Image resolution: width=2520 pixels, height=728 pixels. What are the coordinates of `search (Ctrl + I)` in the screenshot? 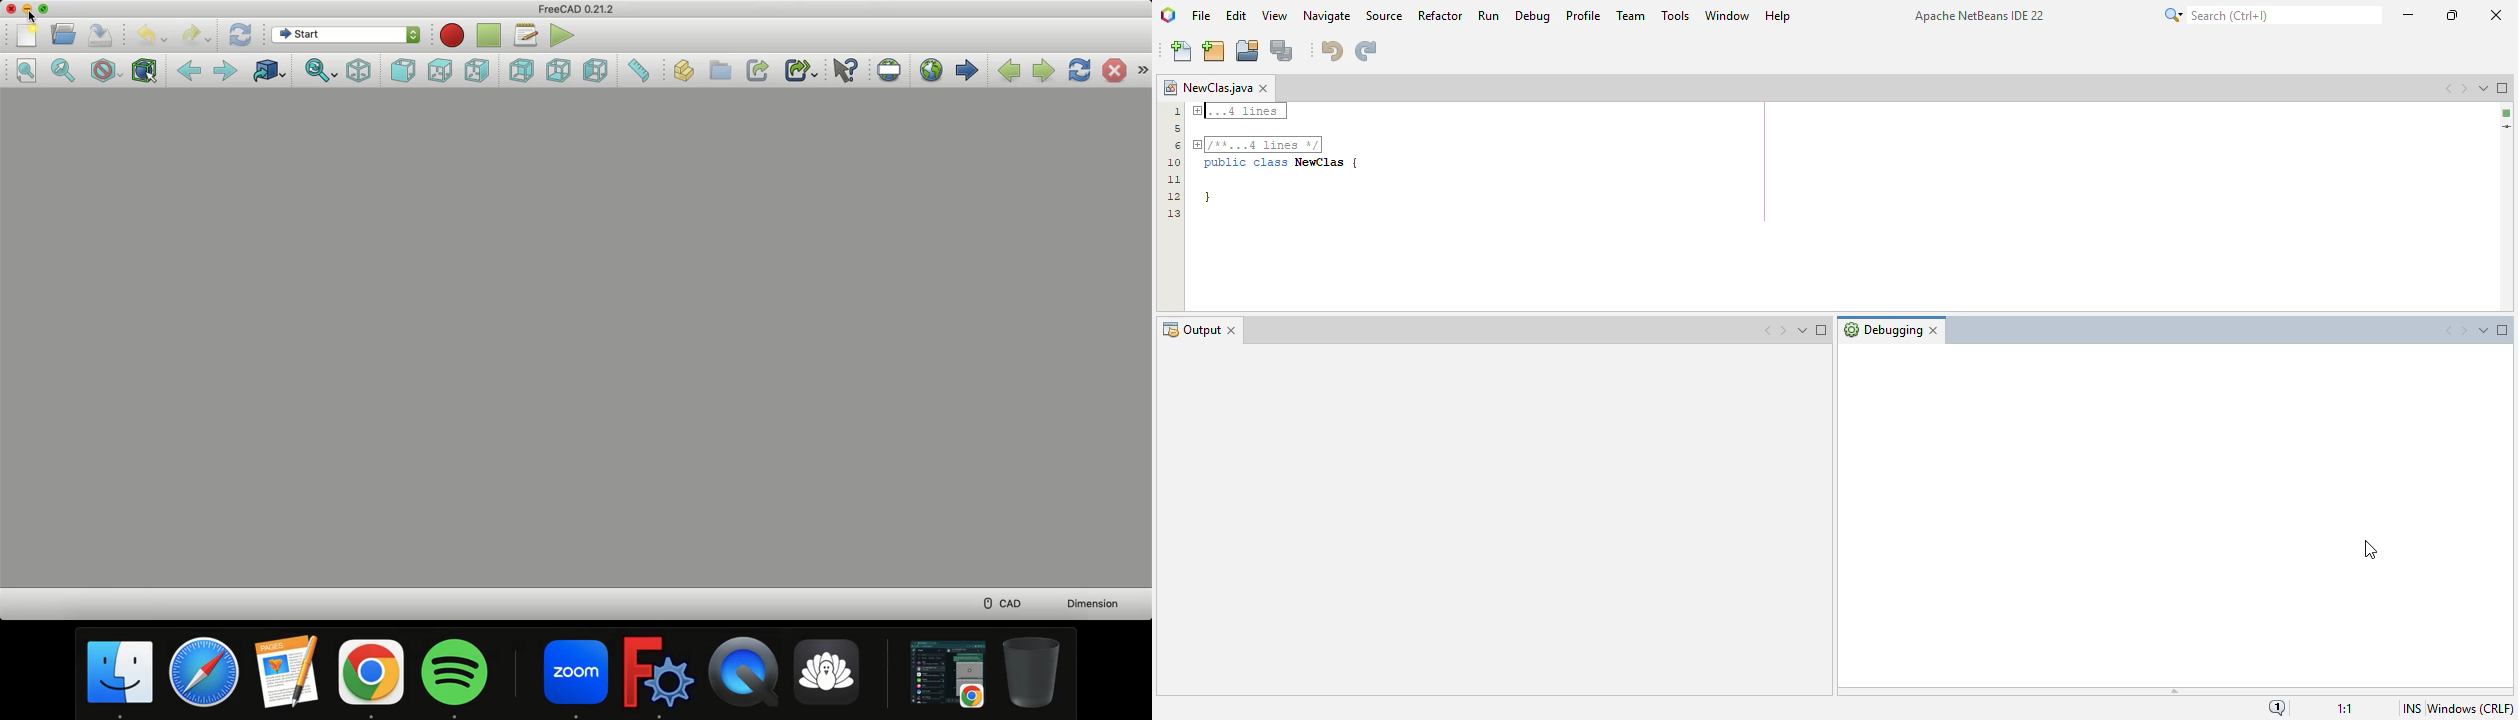 It's located at (2272, 15).